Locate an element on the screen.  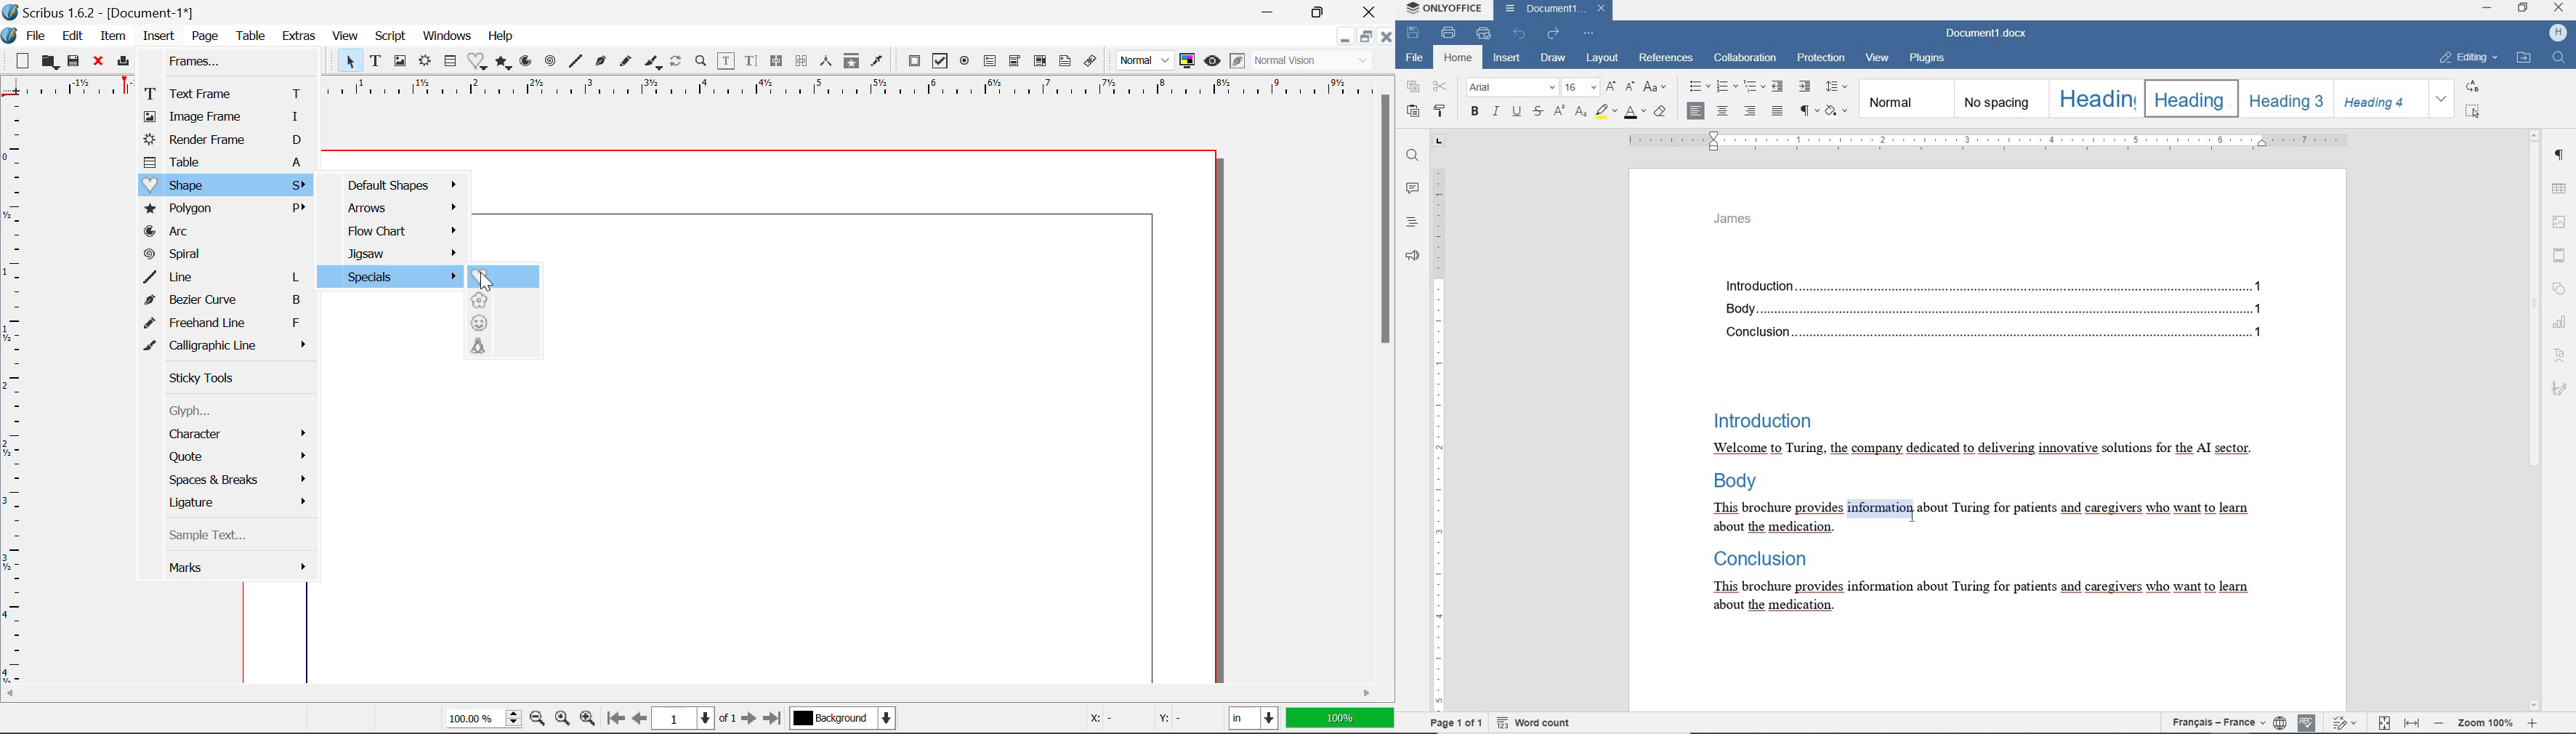
Introduction...1 is located at coordinates (1989, 283).